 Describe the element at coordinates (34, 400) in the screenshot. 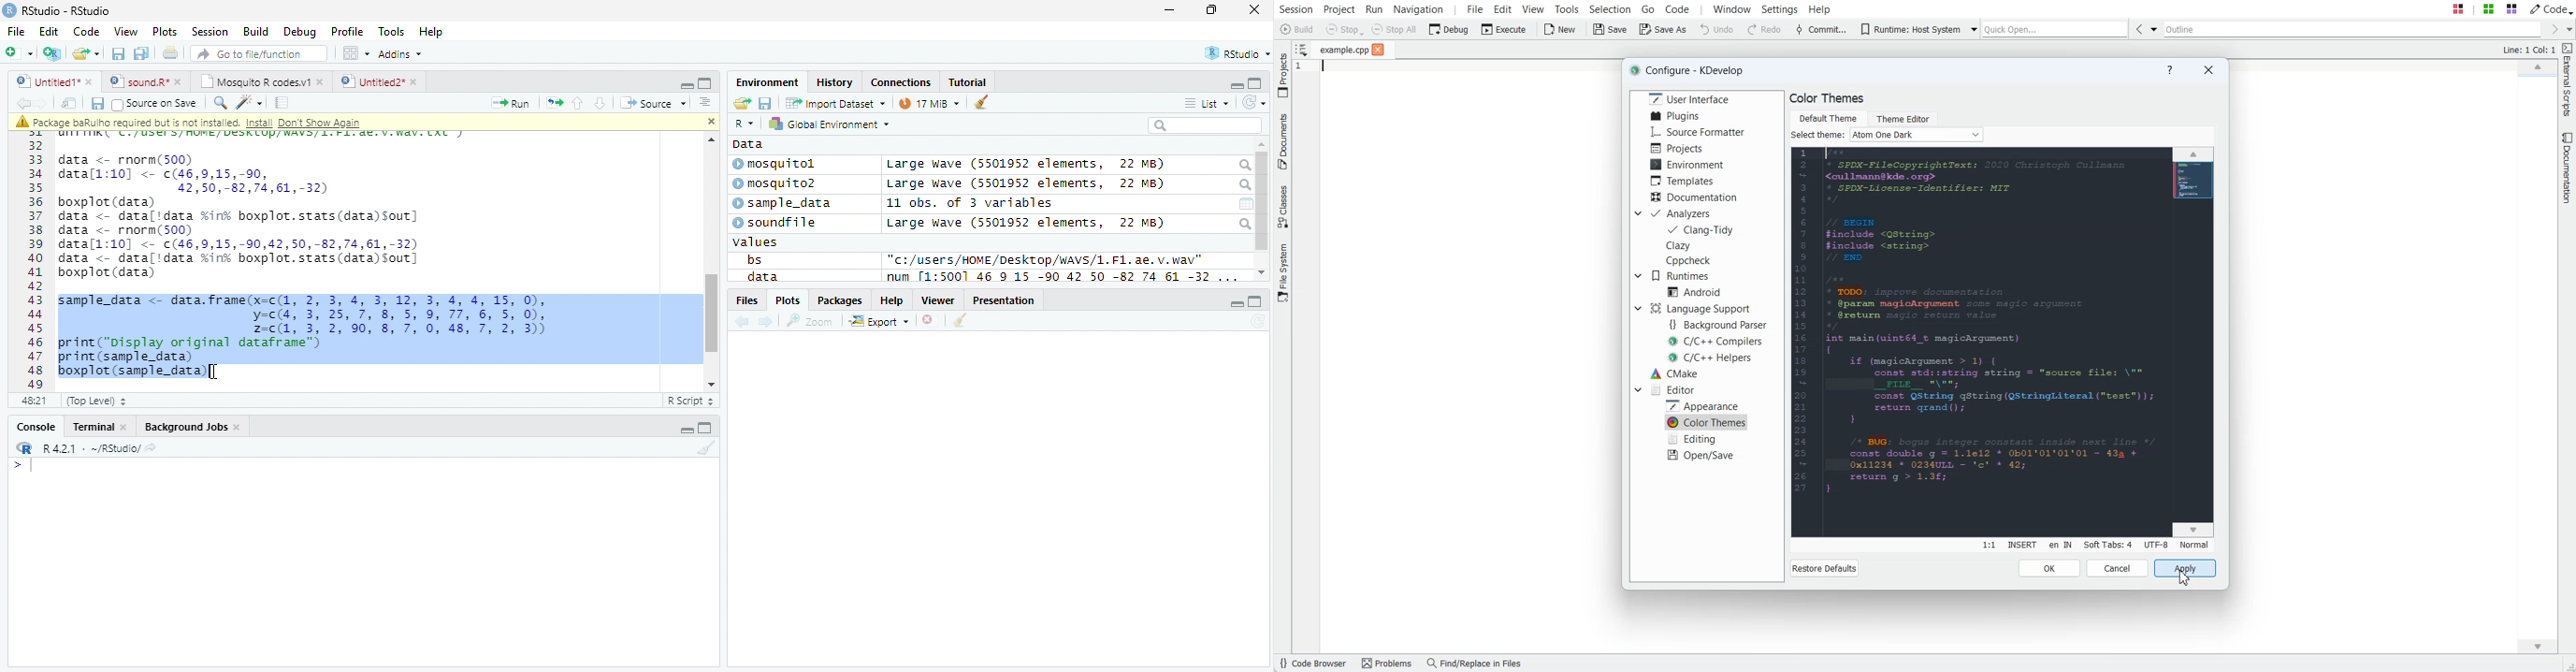

I see `48:21` at that location.